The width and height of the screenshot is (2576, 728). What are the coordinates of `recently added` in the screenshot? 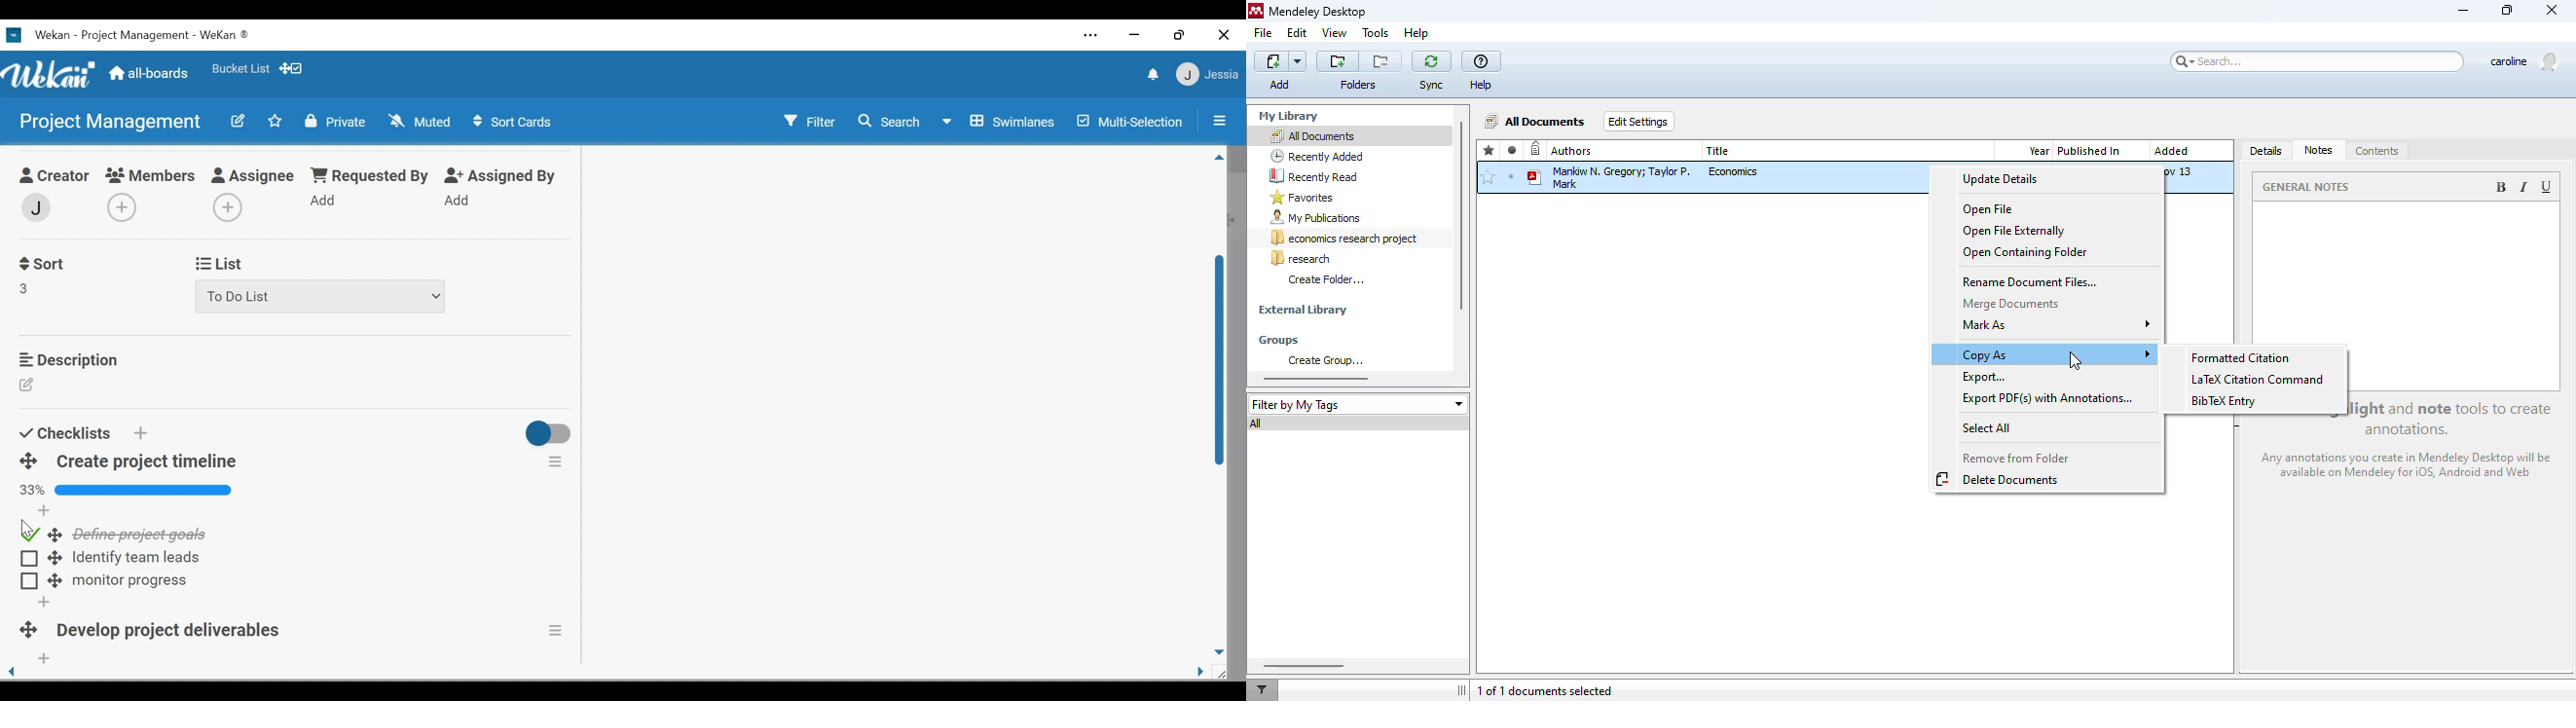 It's located at (1536, 150).